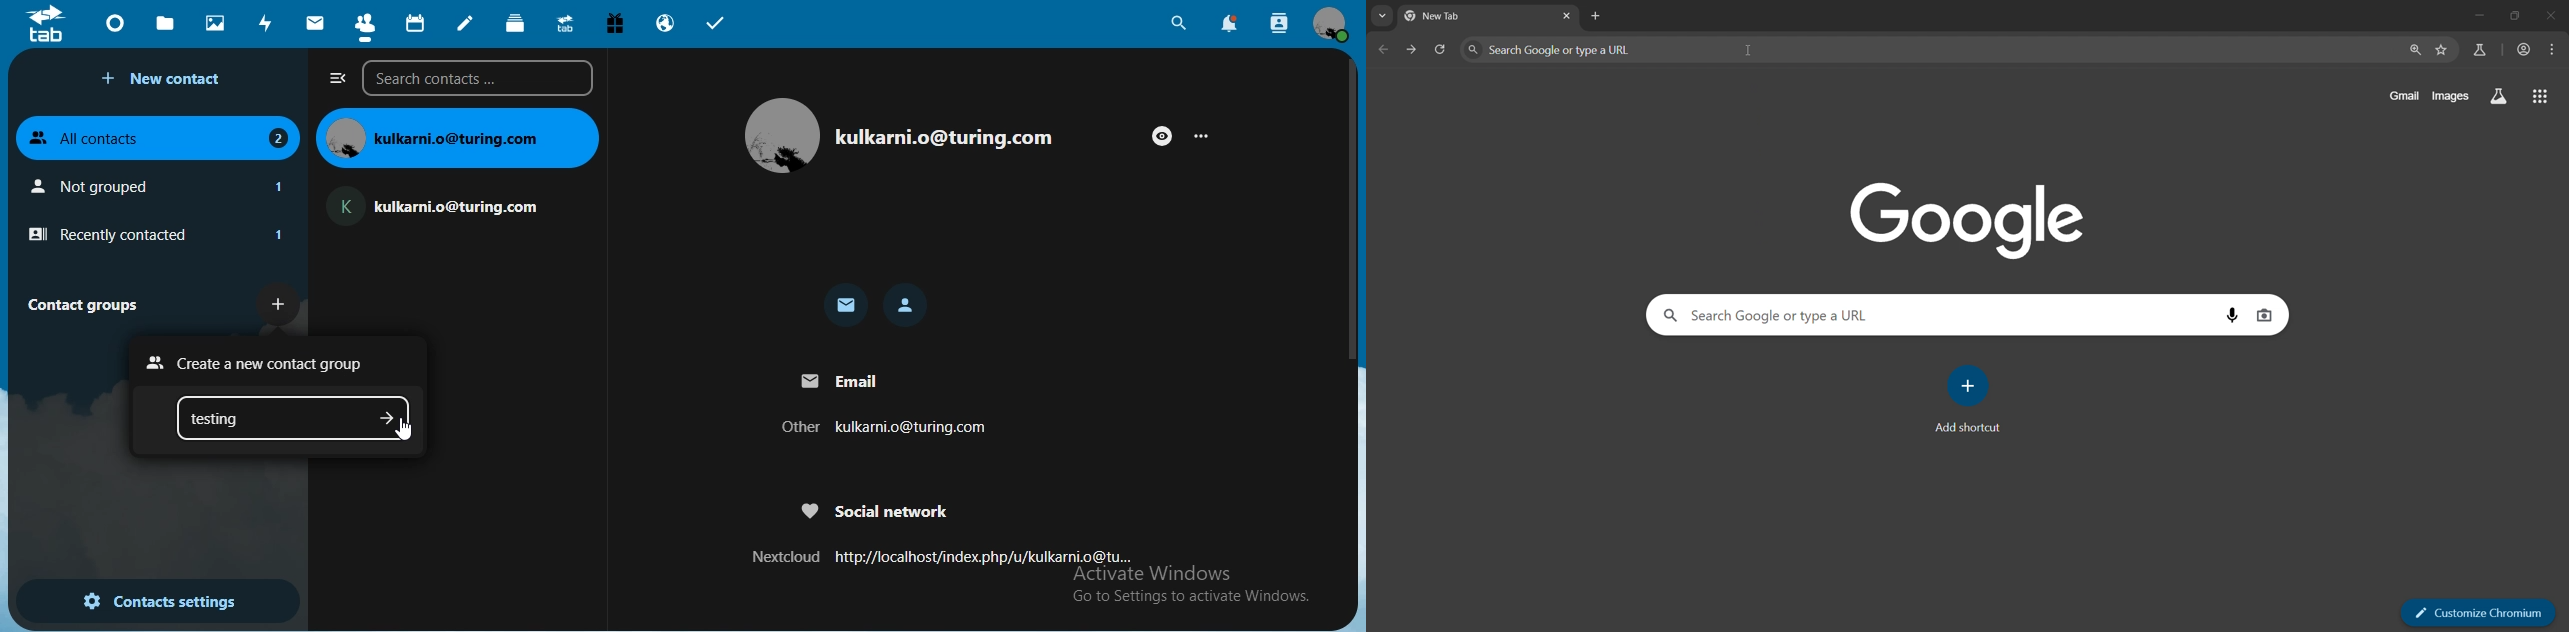 Image resolution: width=2576 pixels, height=644 pixels. What do you see at coordinates (417, 24) in the screenshot?
I see `calendar` at bounding box center [417, 24].